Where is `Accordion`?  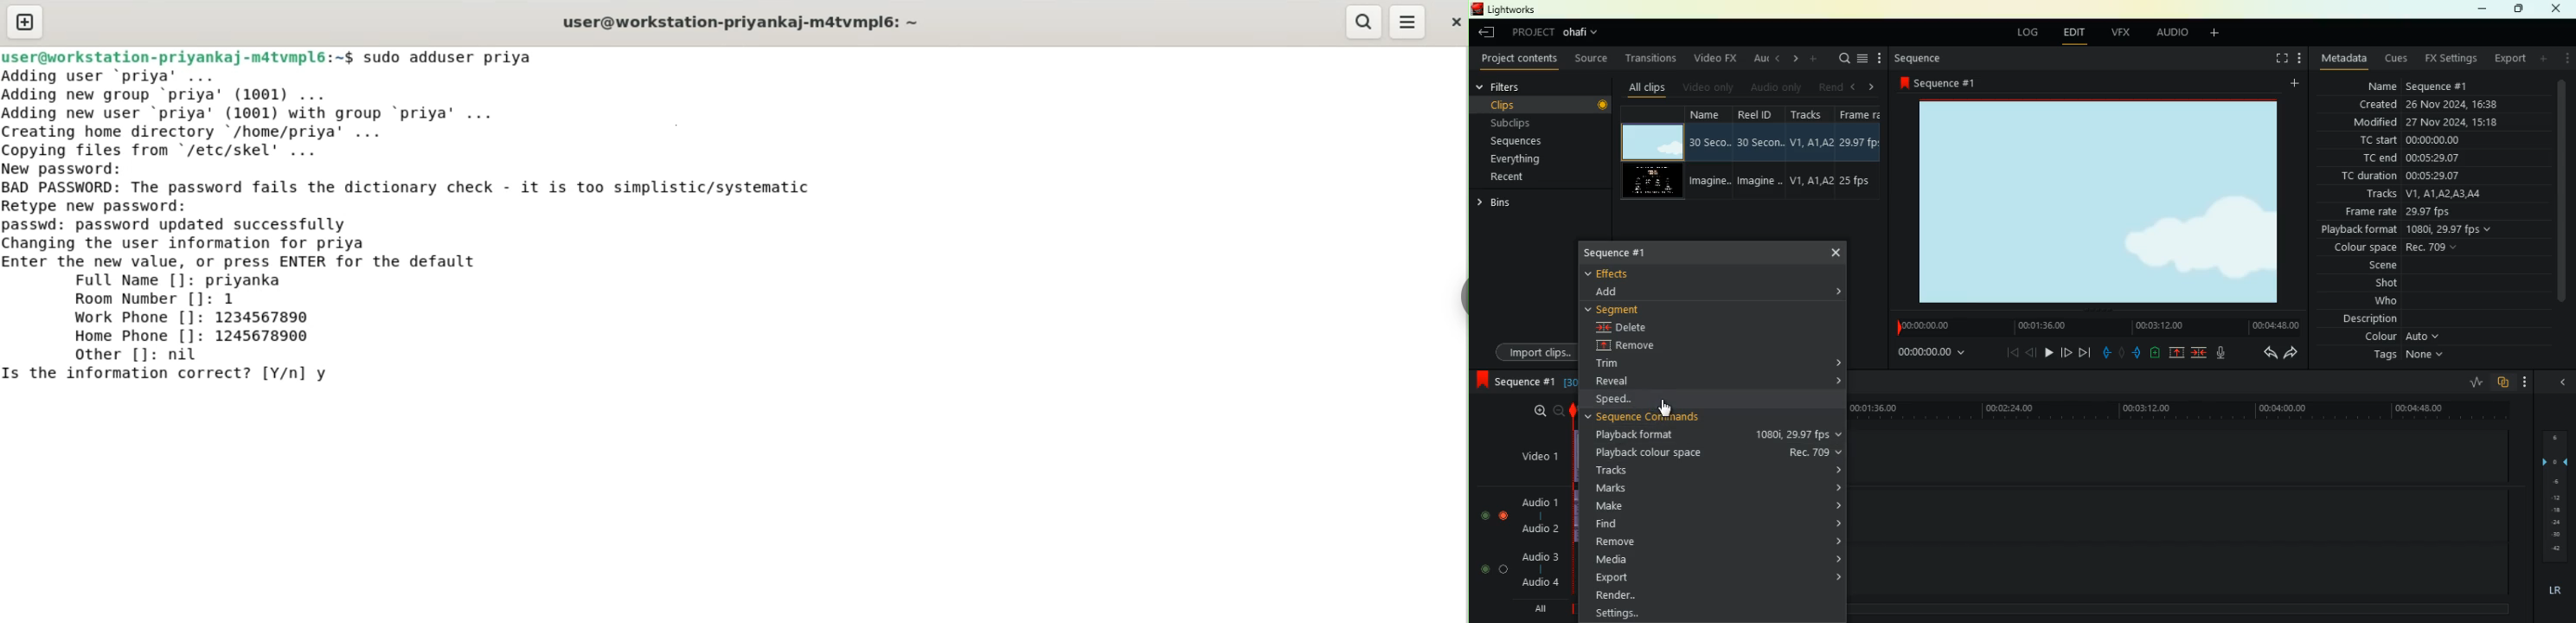 Accordion is located at coordinates (1837, 383).